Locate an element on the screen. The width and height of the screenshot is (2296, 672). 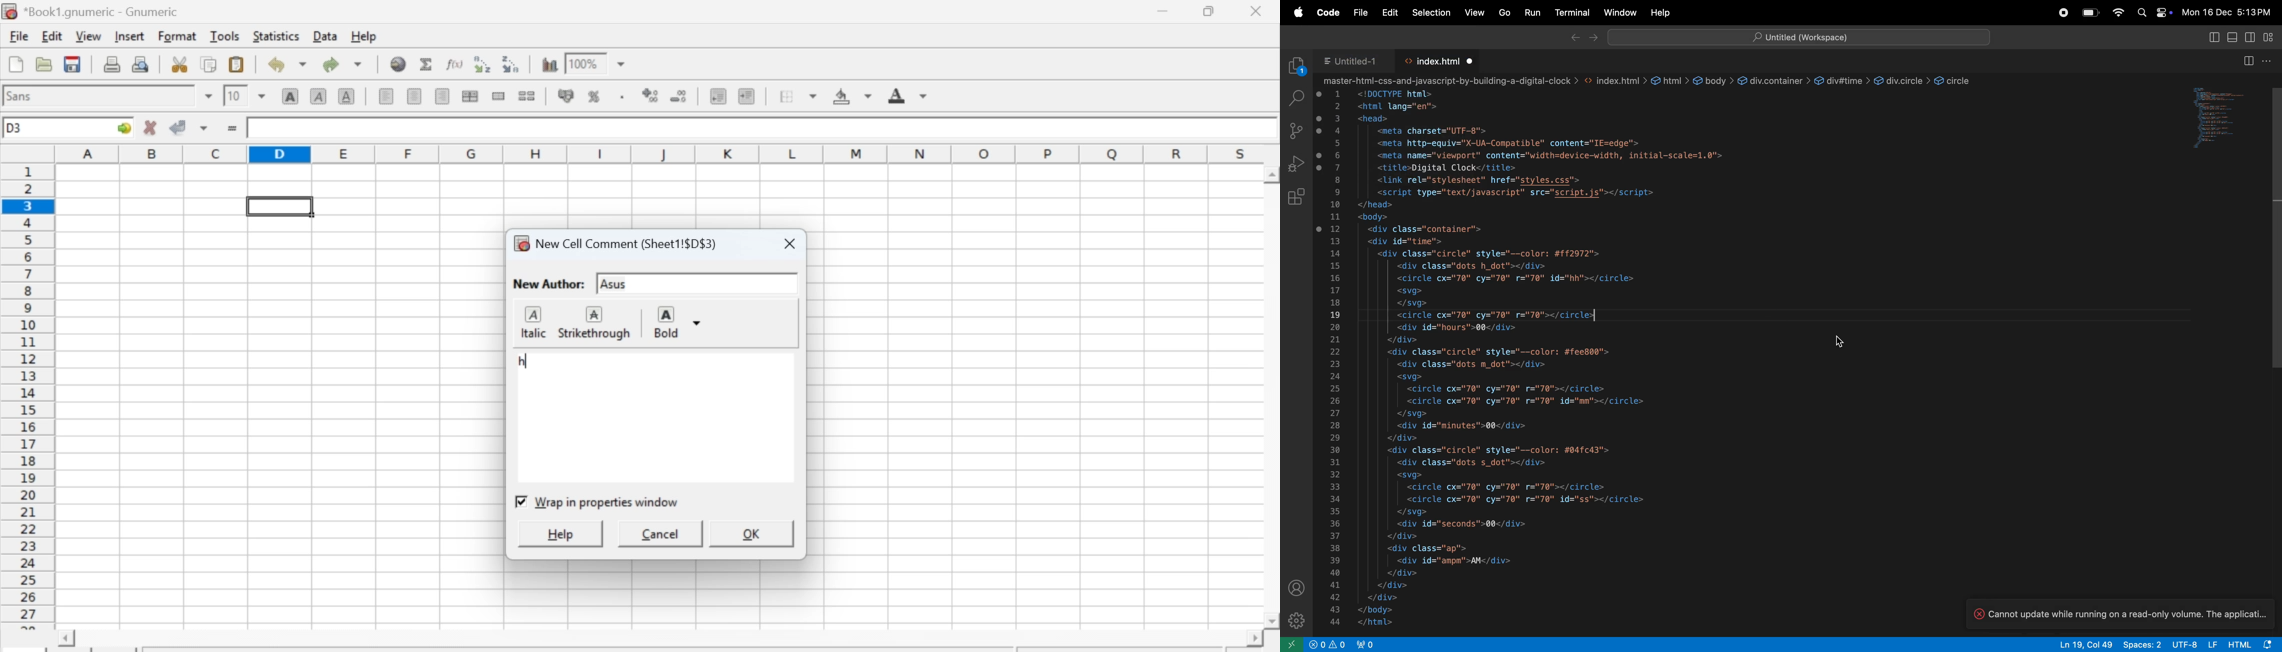
Save is located at coordinates (72, 65).